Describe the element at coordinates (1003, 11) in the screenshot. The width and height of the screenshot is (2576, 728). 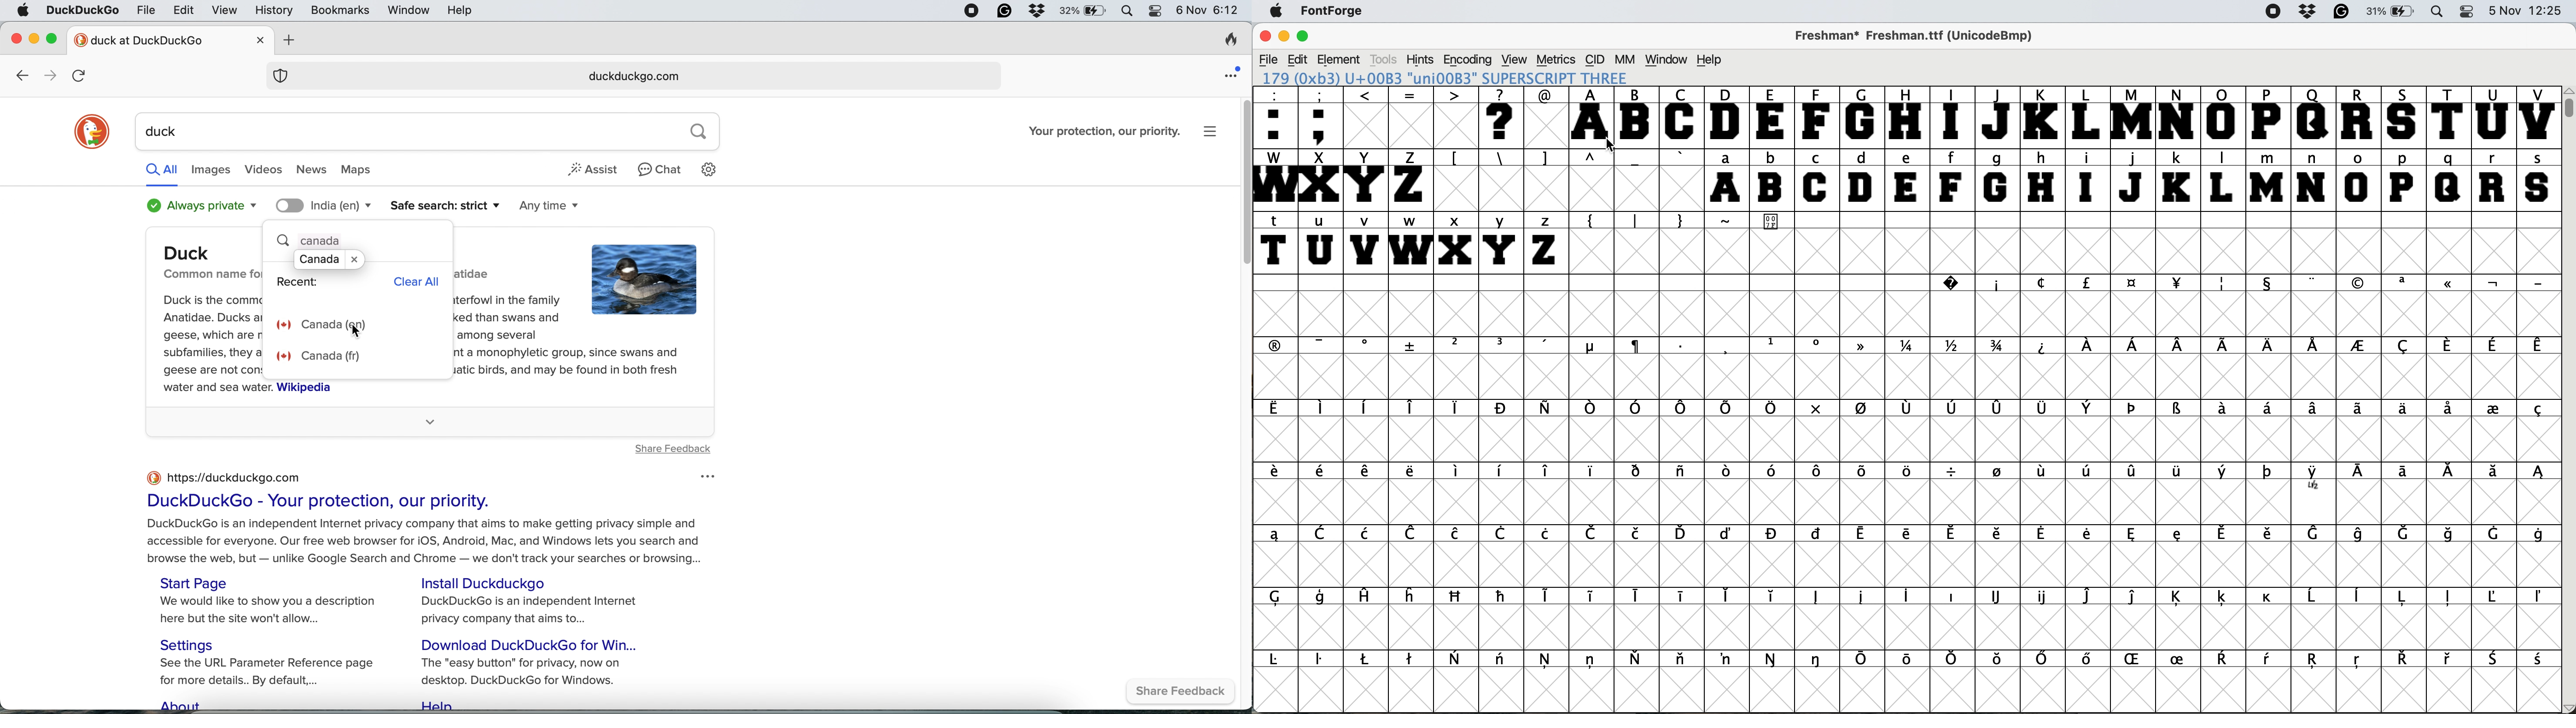
I see `grammarly` at that location.